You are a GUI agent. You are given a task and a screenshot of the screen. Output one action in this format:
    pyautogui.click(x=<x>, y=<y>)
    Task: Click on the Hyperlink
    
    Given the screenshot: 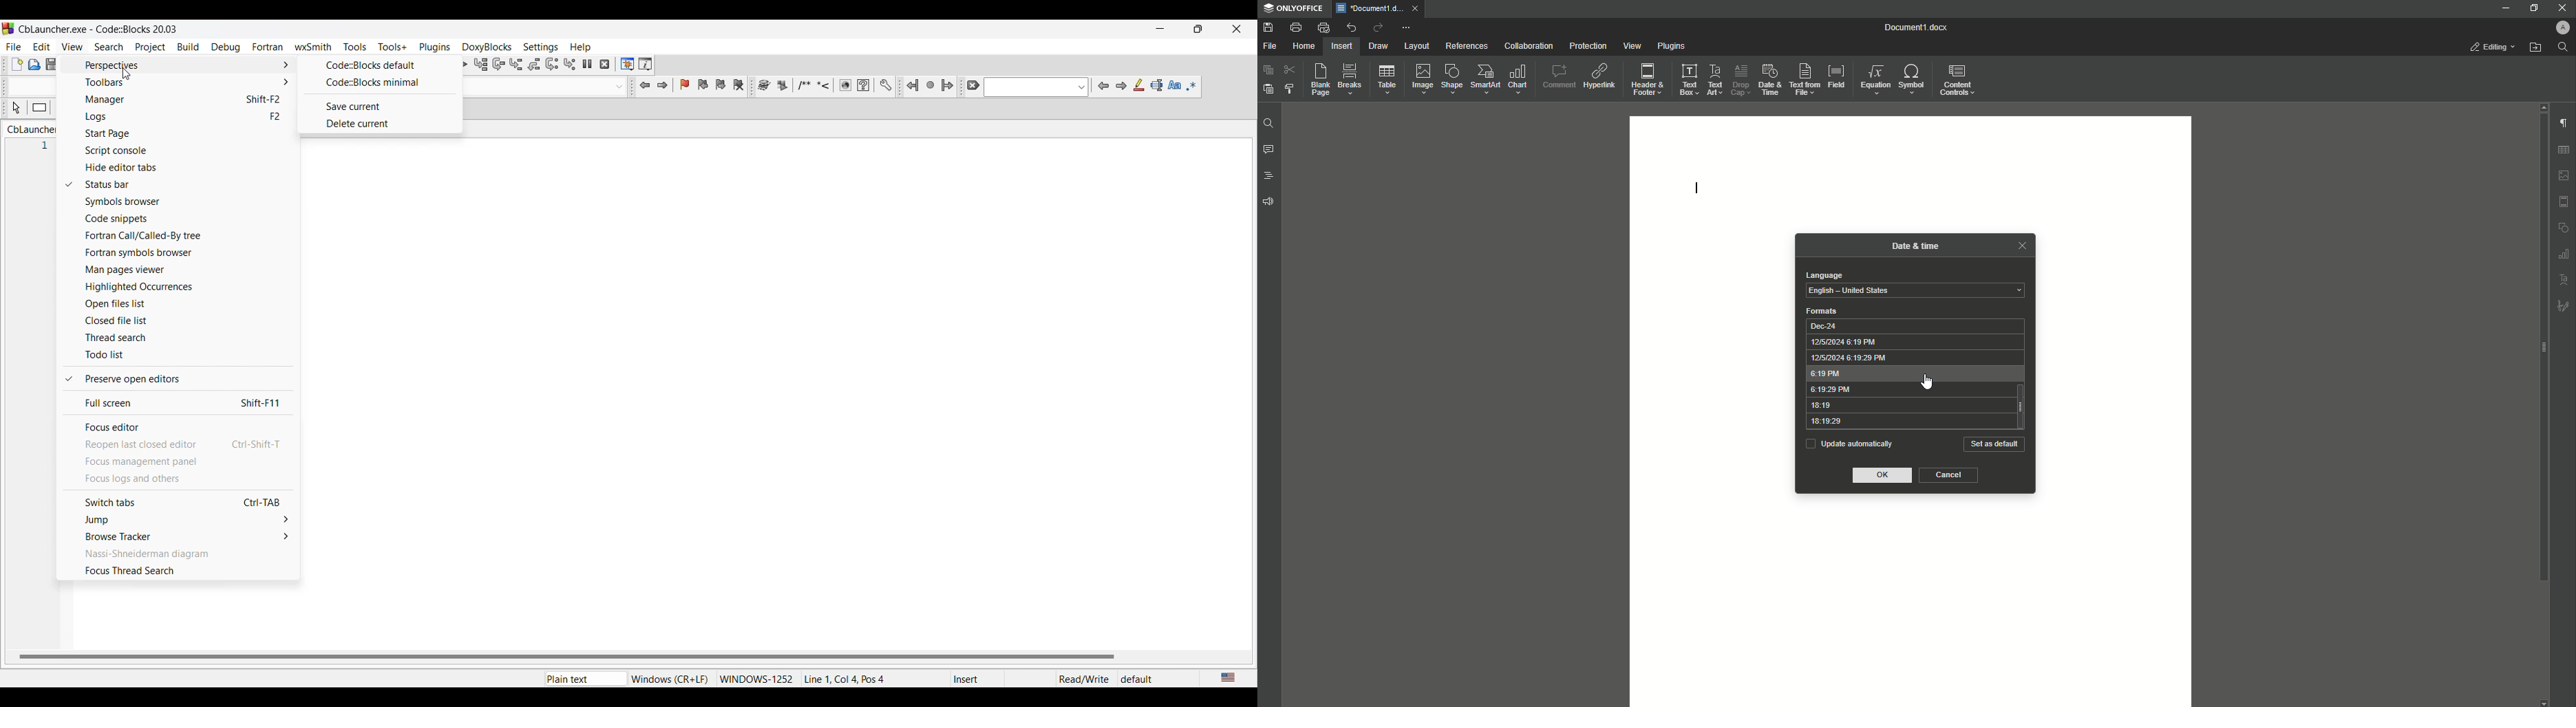 What is the action you would take?
    pyautogui.click(x=1599, y=74)
    